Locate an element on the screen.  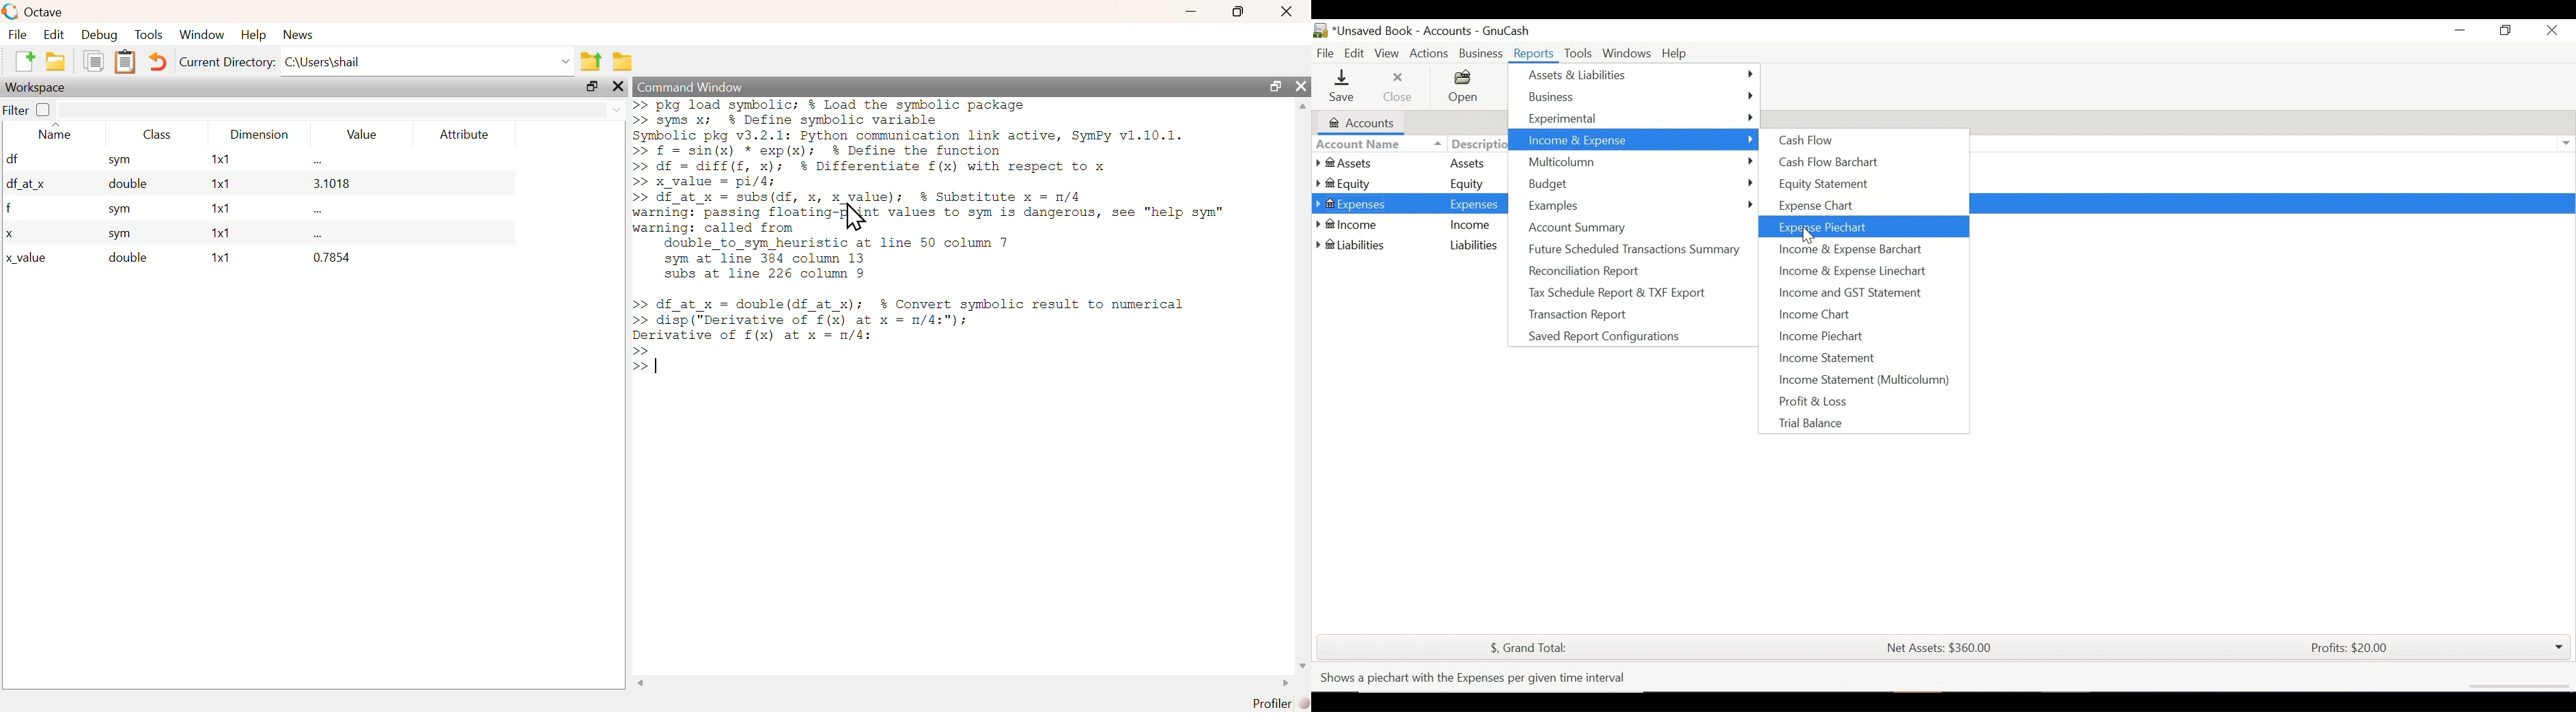
Assets & Liabilities is located at coordinates (1637, 74).